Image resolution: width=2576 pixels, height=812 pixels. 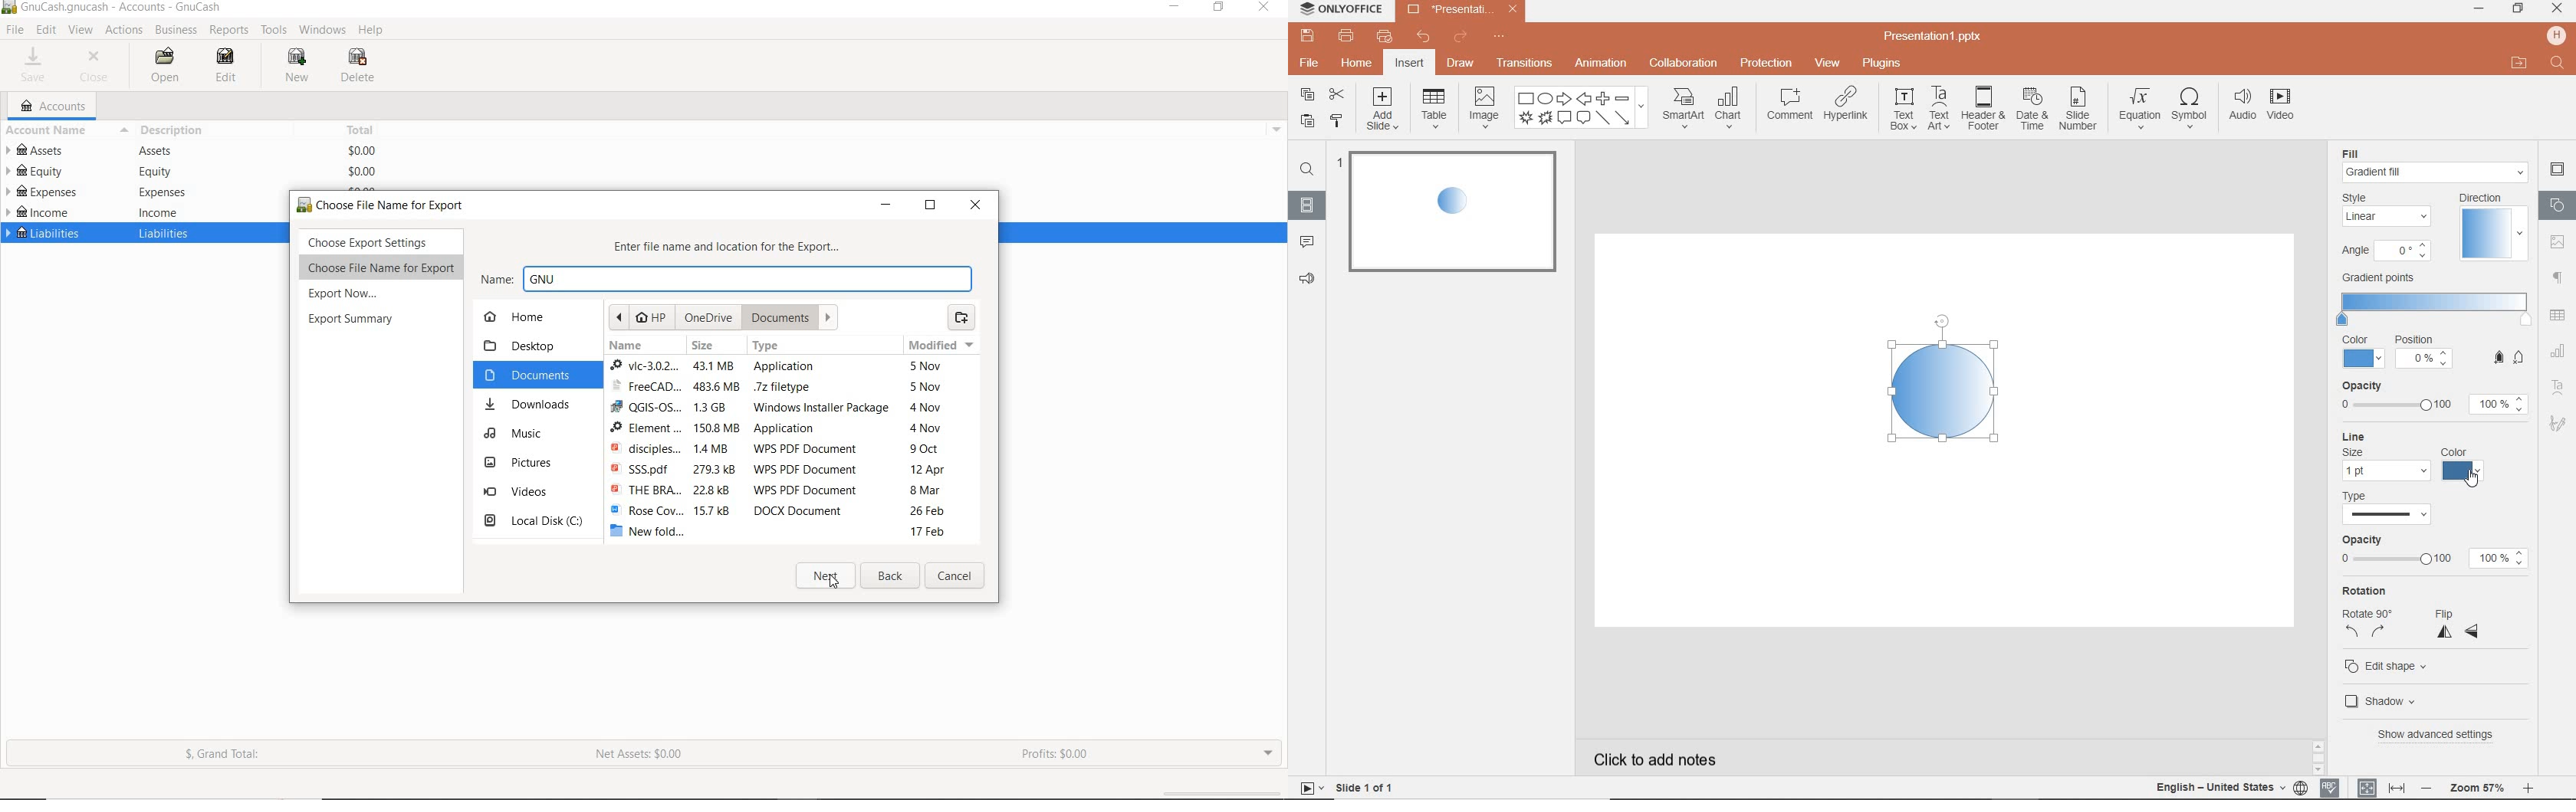 I want to click on header & footer, so click(x=1983, y=110).